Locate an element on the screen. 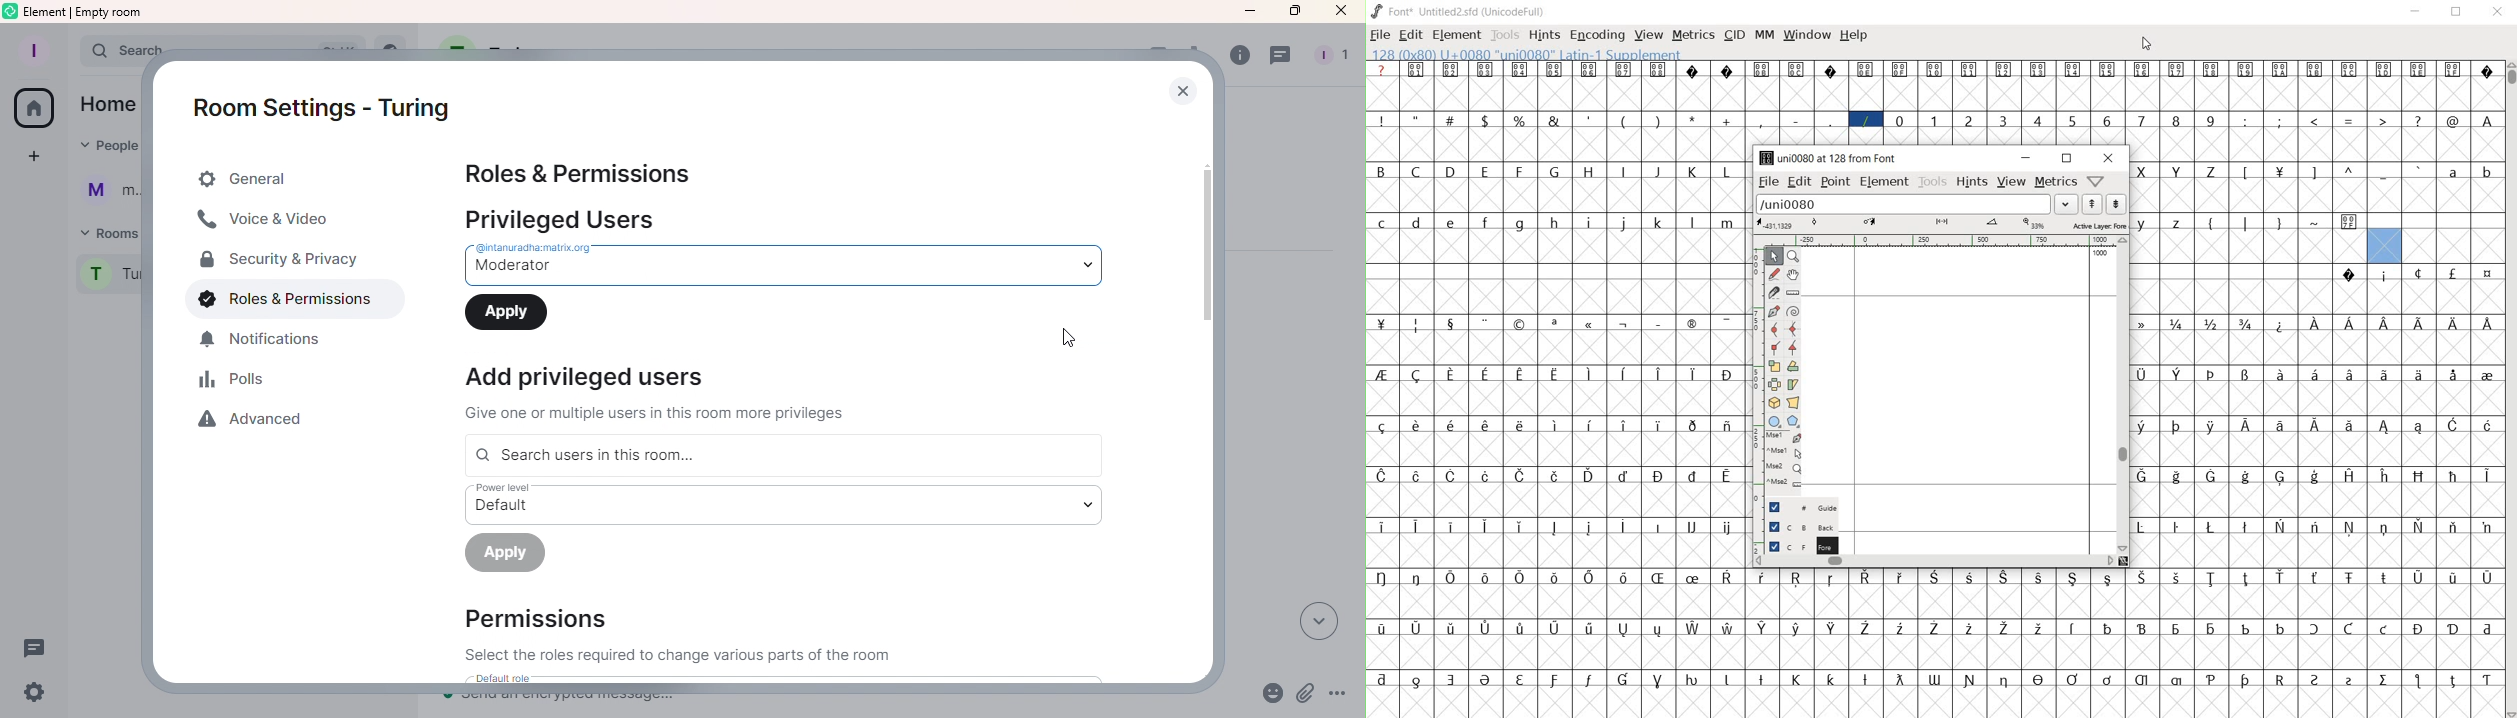 This screenshot has height=728, width=2520. glyph is located at coordinates (1450, 526).